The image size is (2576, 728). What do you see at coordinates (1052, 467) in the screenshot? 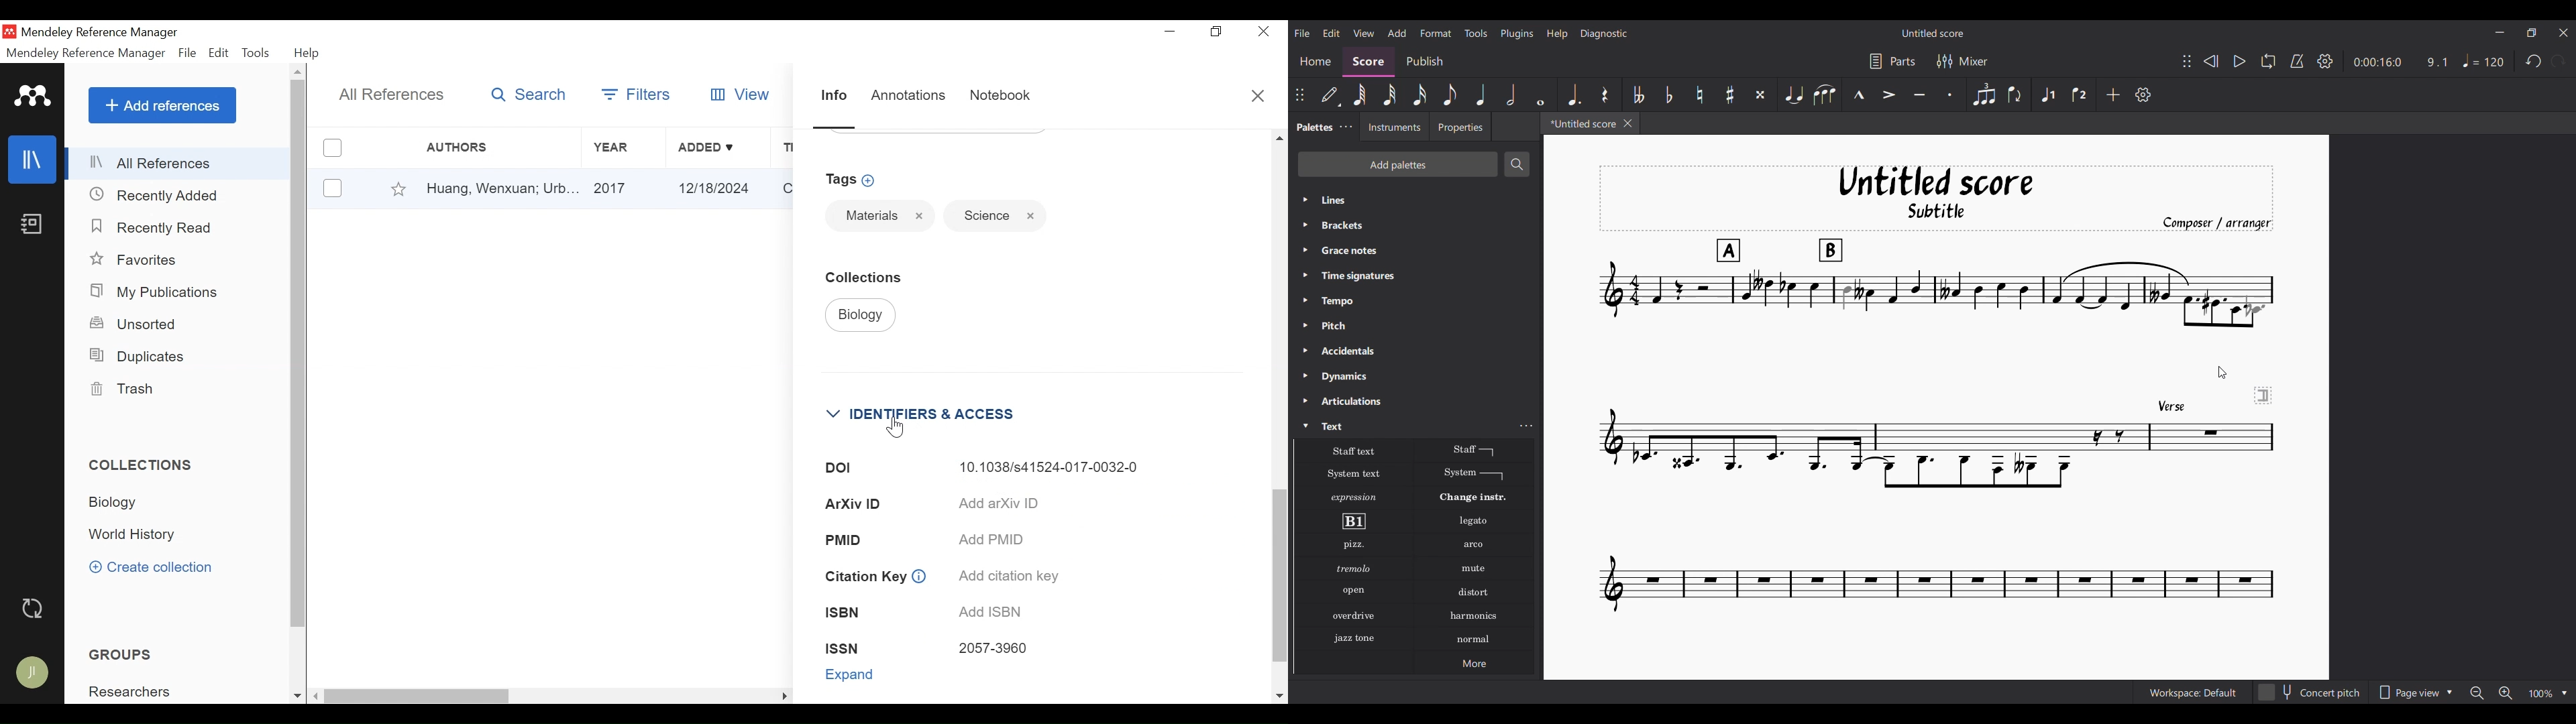
I see `10.1038/s41524-017-0032-0` at bounding box center [1052, 467].